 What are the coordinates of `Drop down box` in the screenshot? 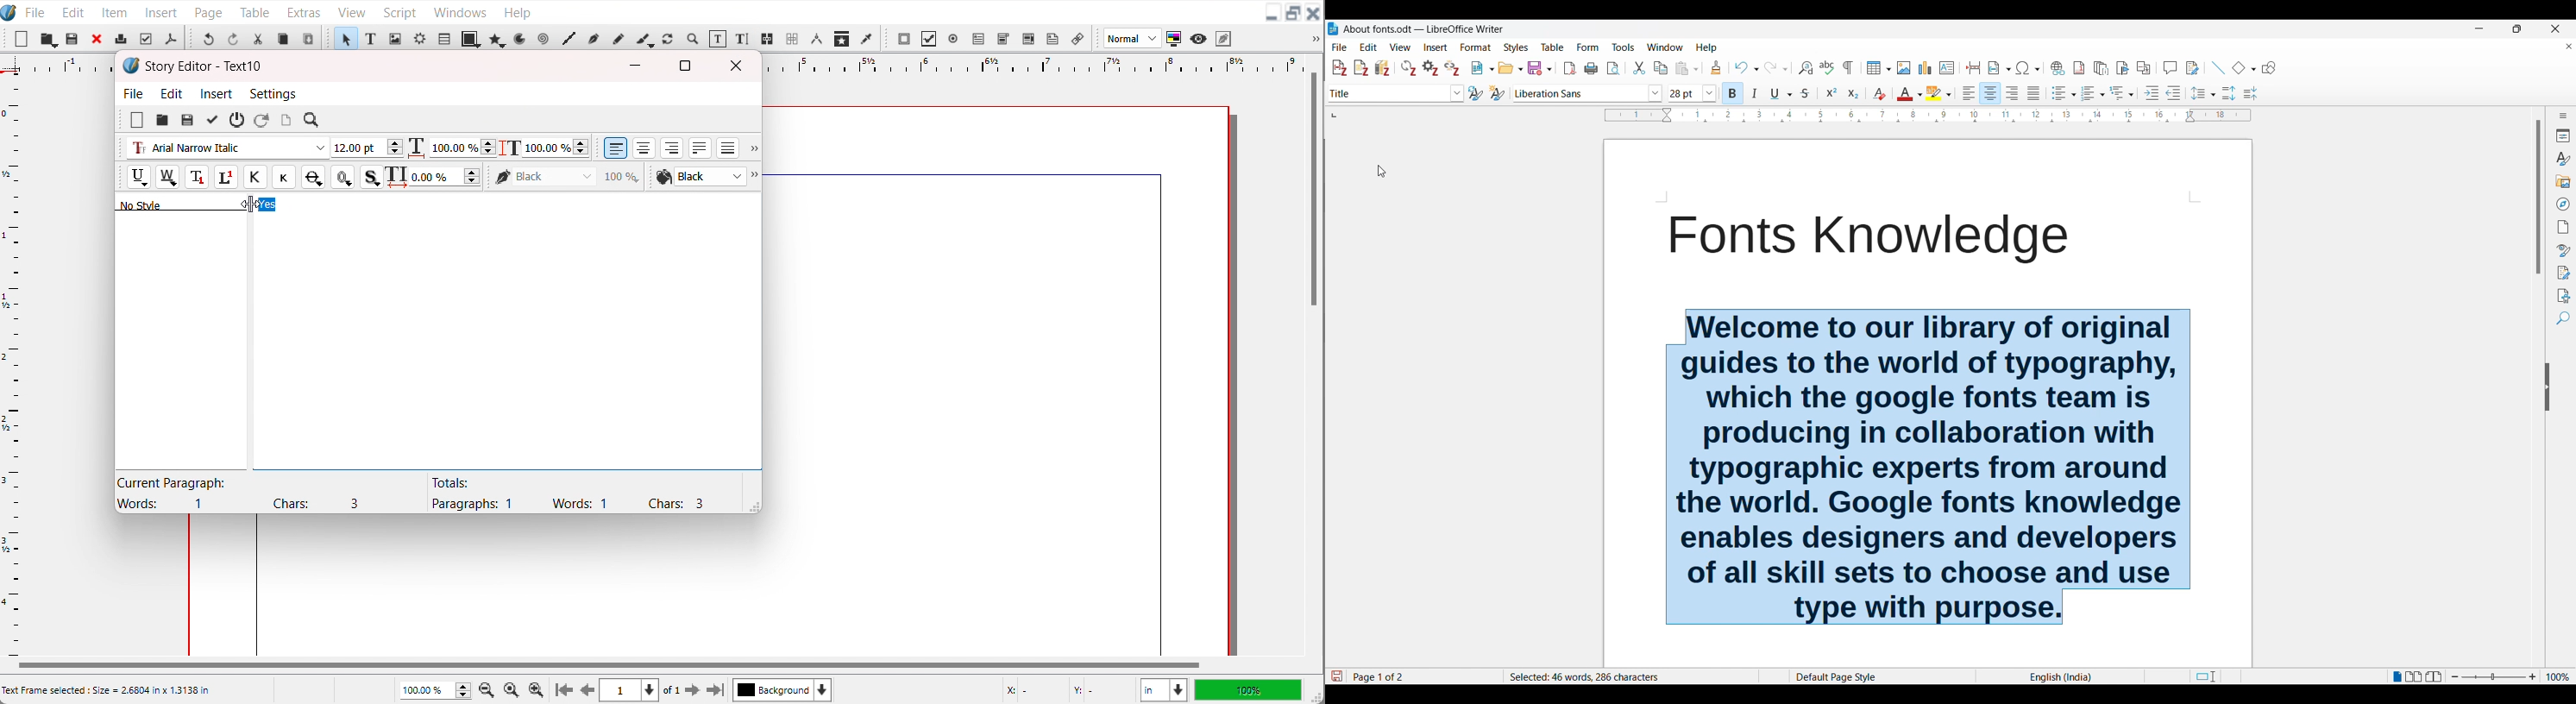 It's located at (752, 149).